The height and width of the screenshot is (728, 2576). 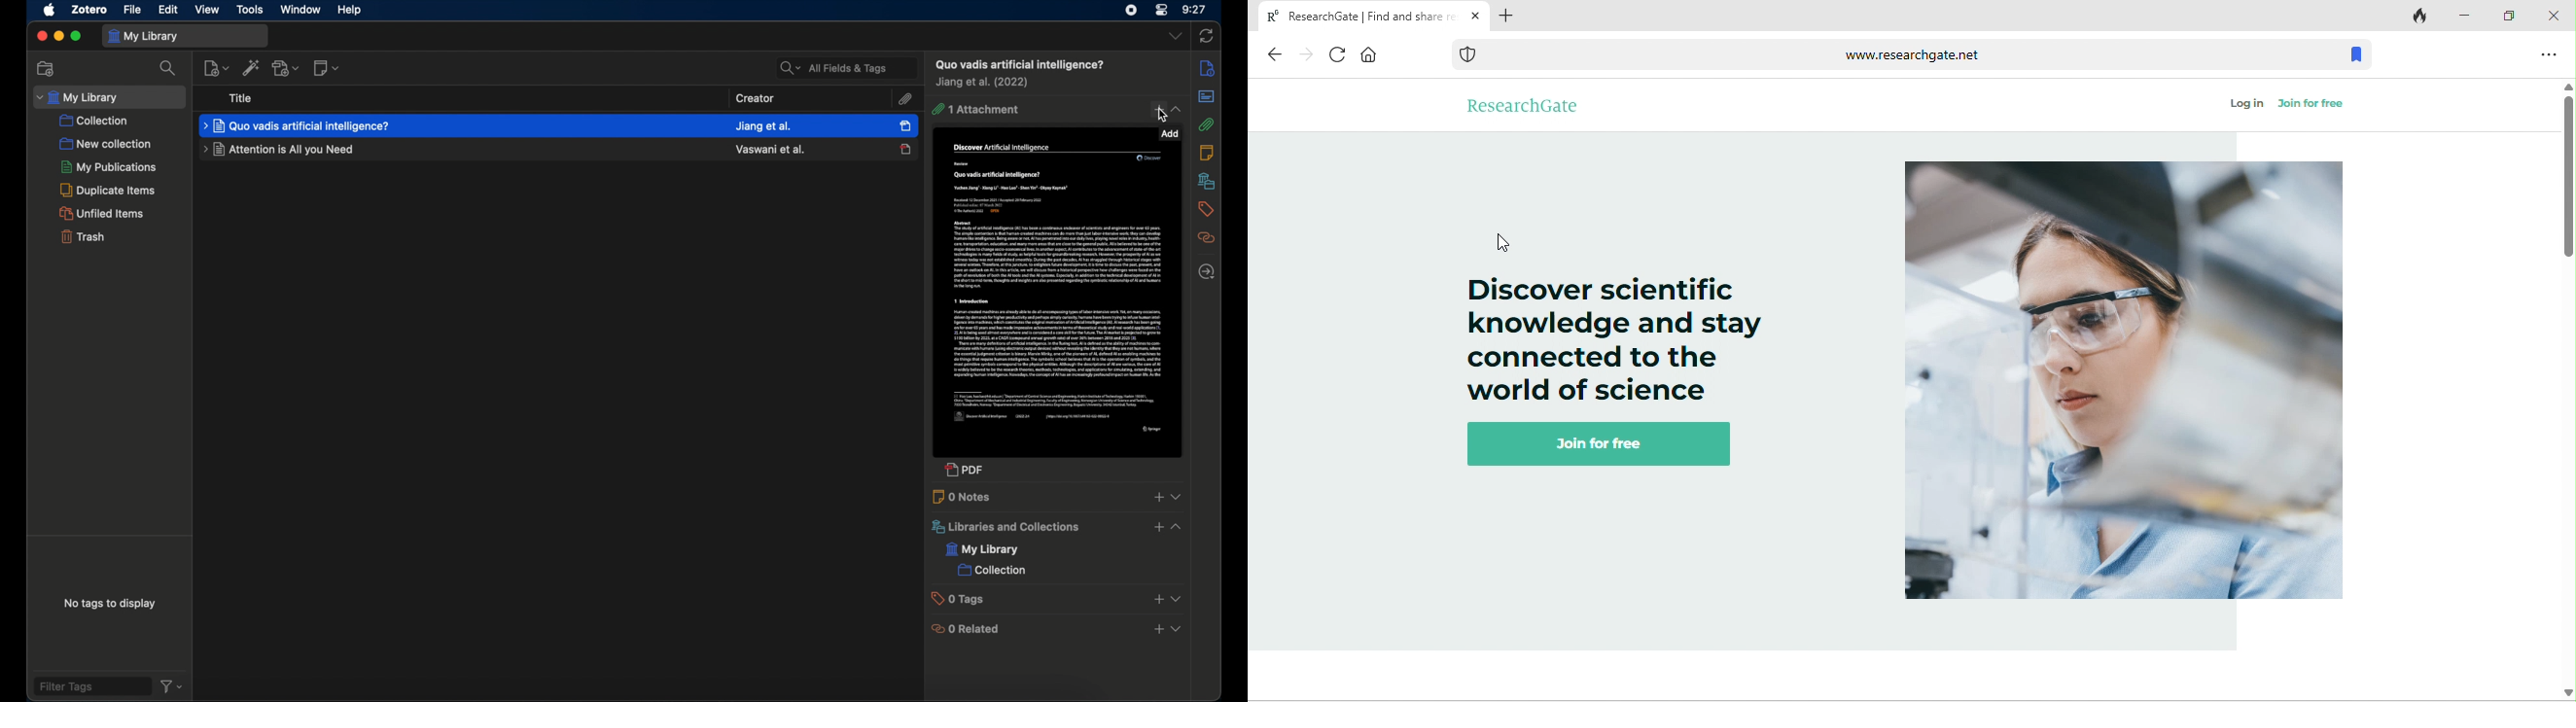 I want to click on add attachment, so click(x=285, y=68).